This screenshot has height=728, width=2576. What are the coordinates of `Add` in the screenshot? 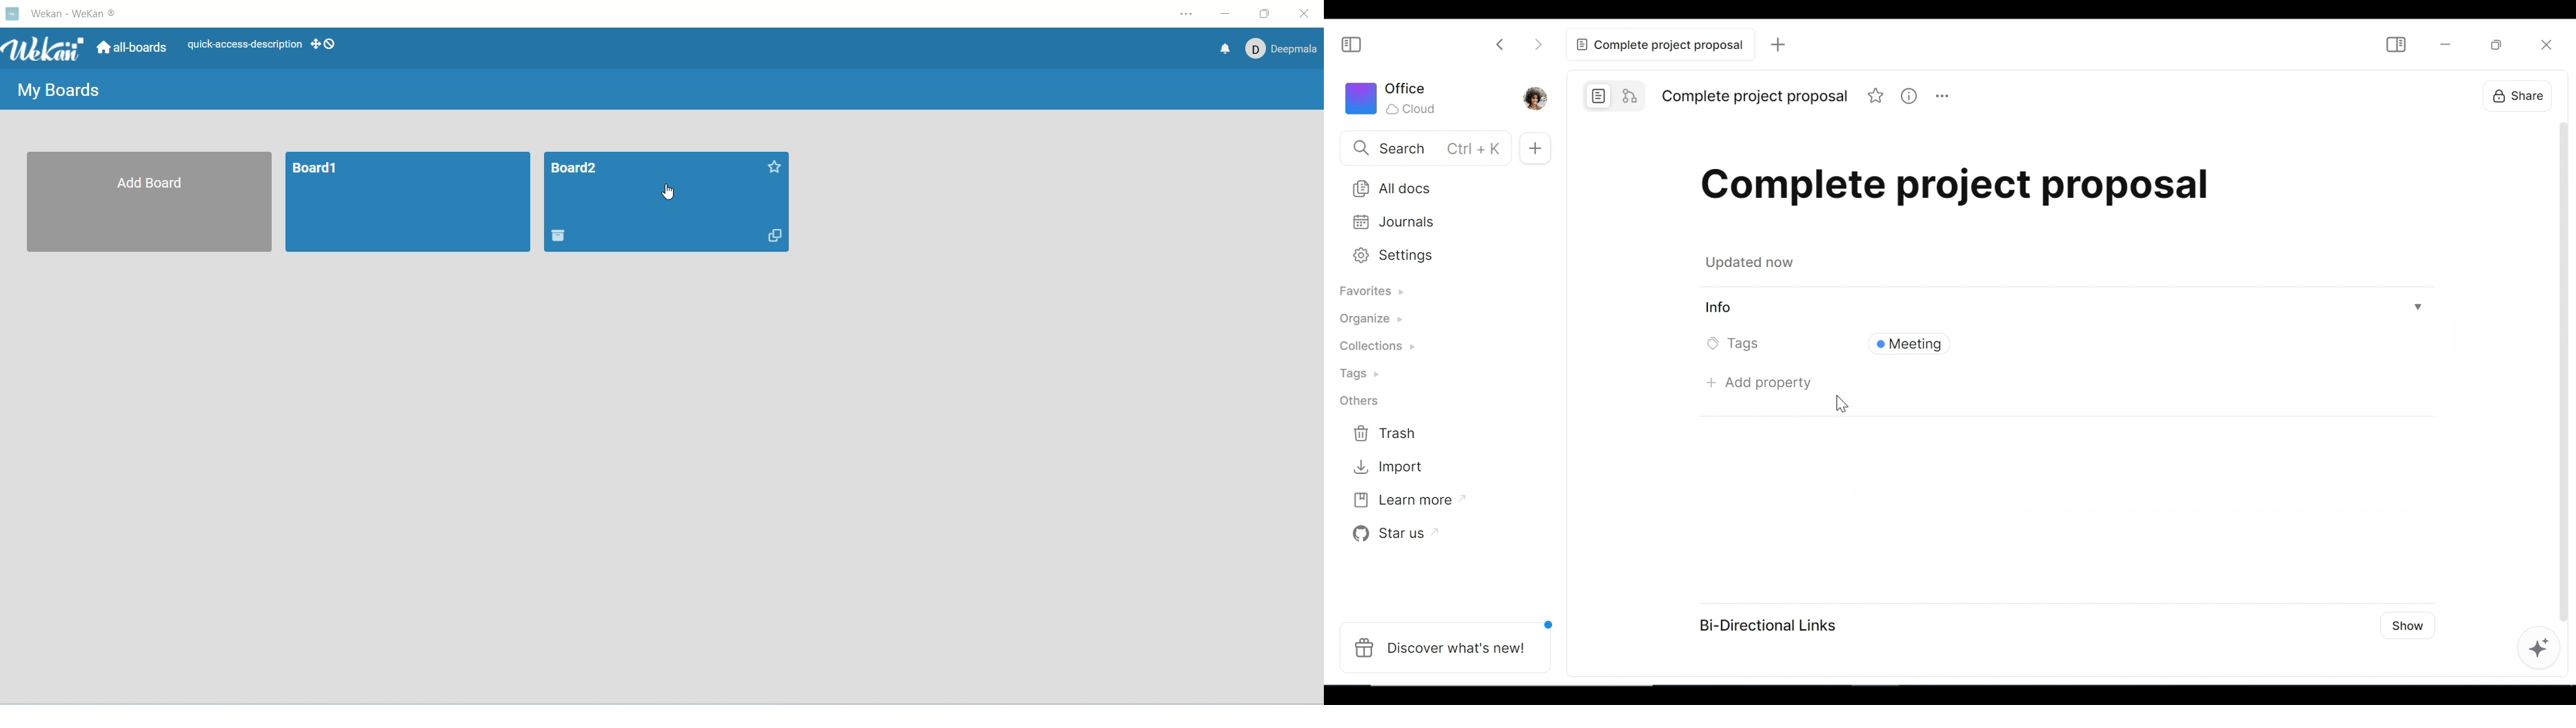 It's located at (1779, 45).